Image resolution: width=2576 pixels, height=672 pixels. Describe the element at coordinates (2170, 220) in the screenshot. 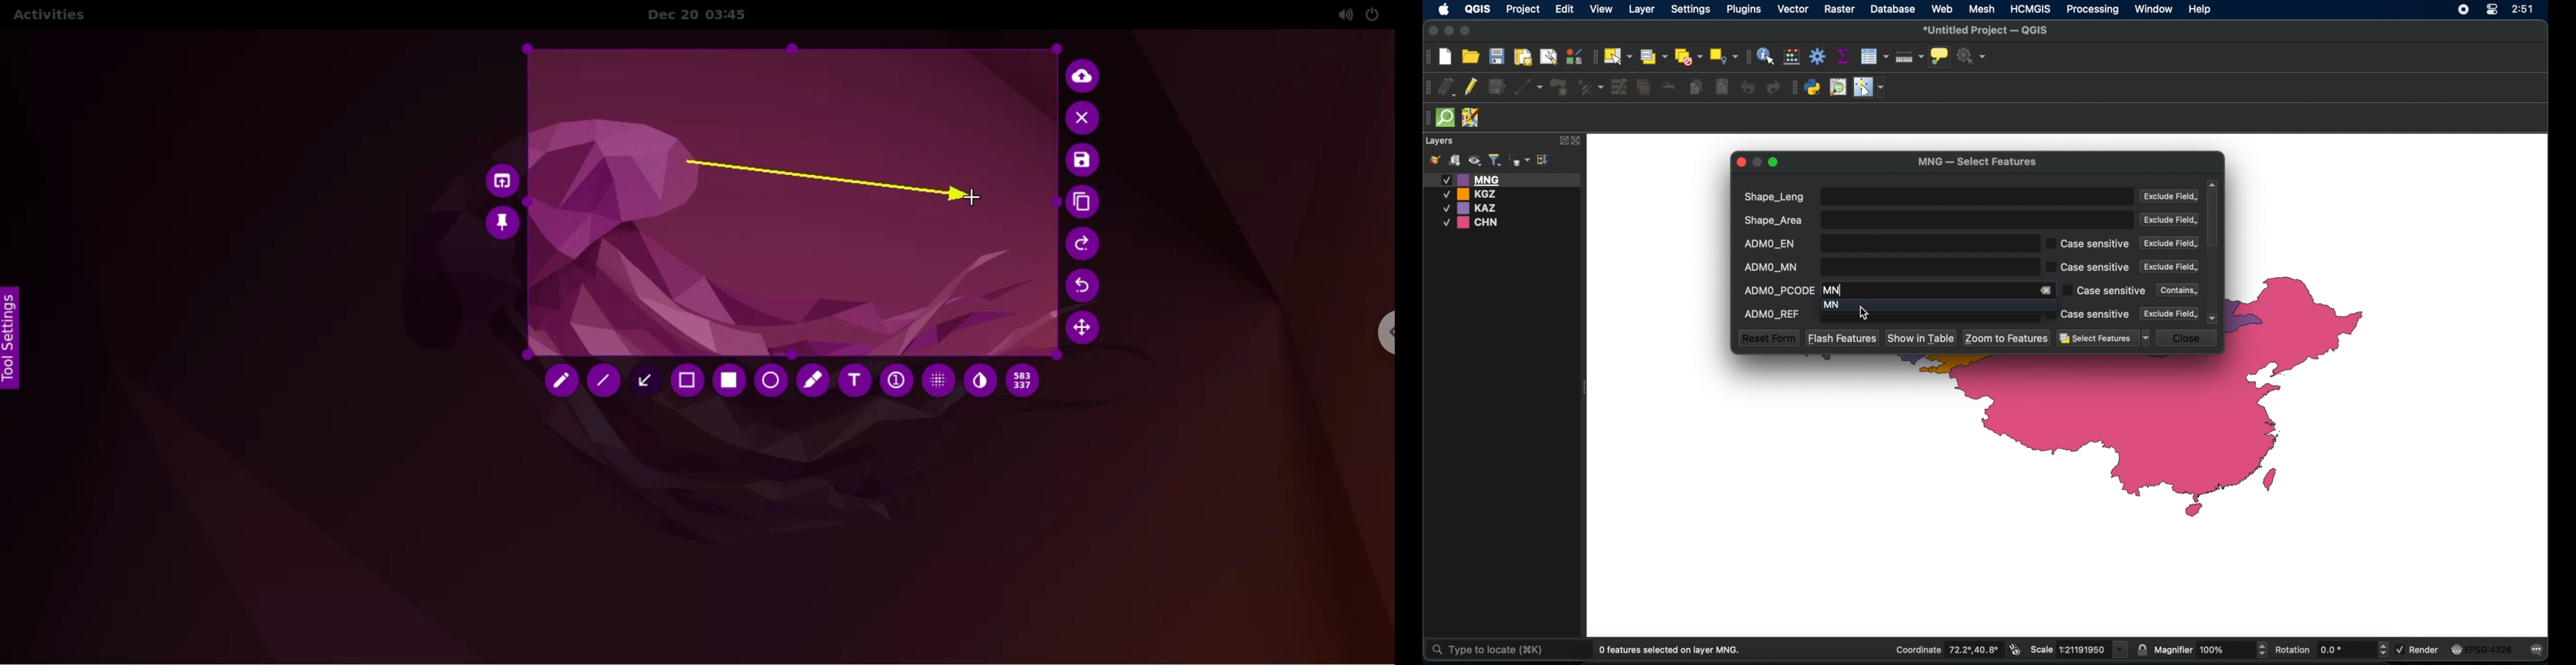

I see `exclude field` at that location.